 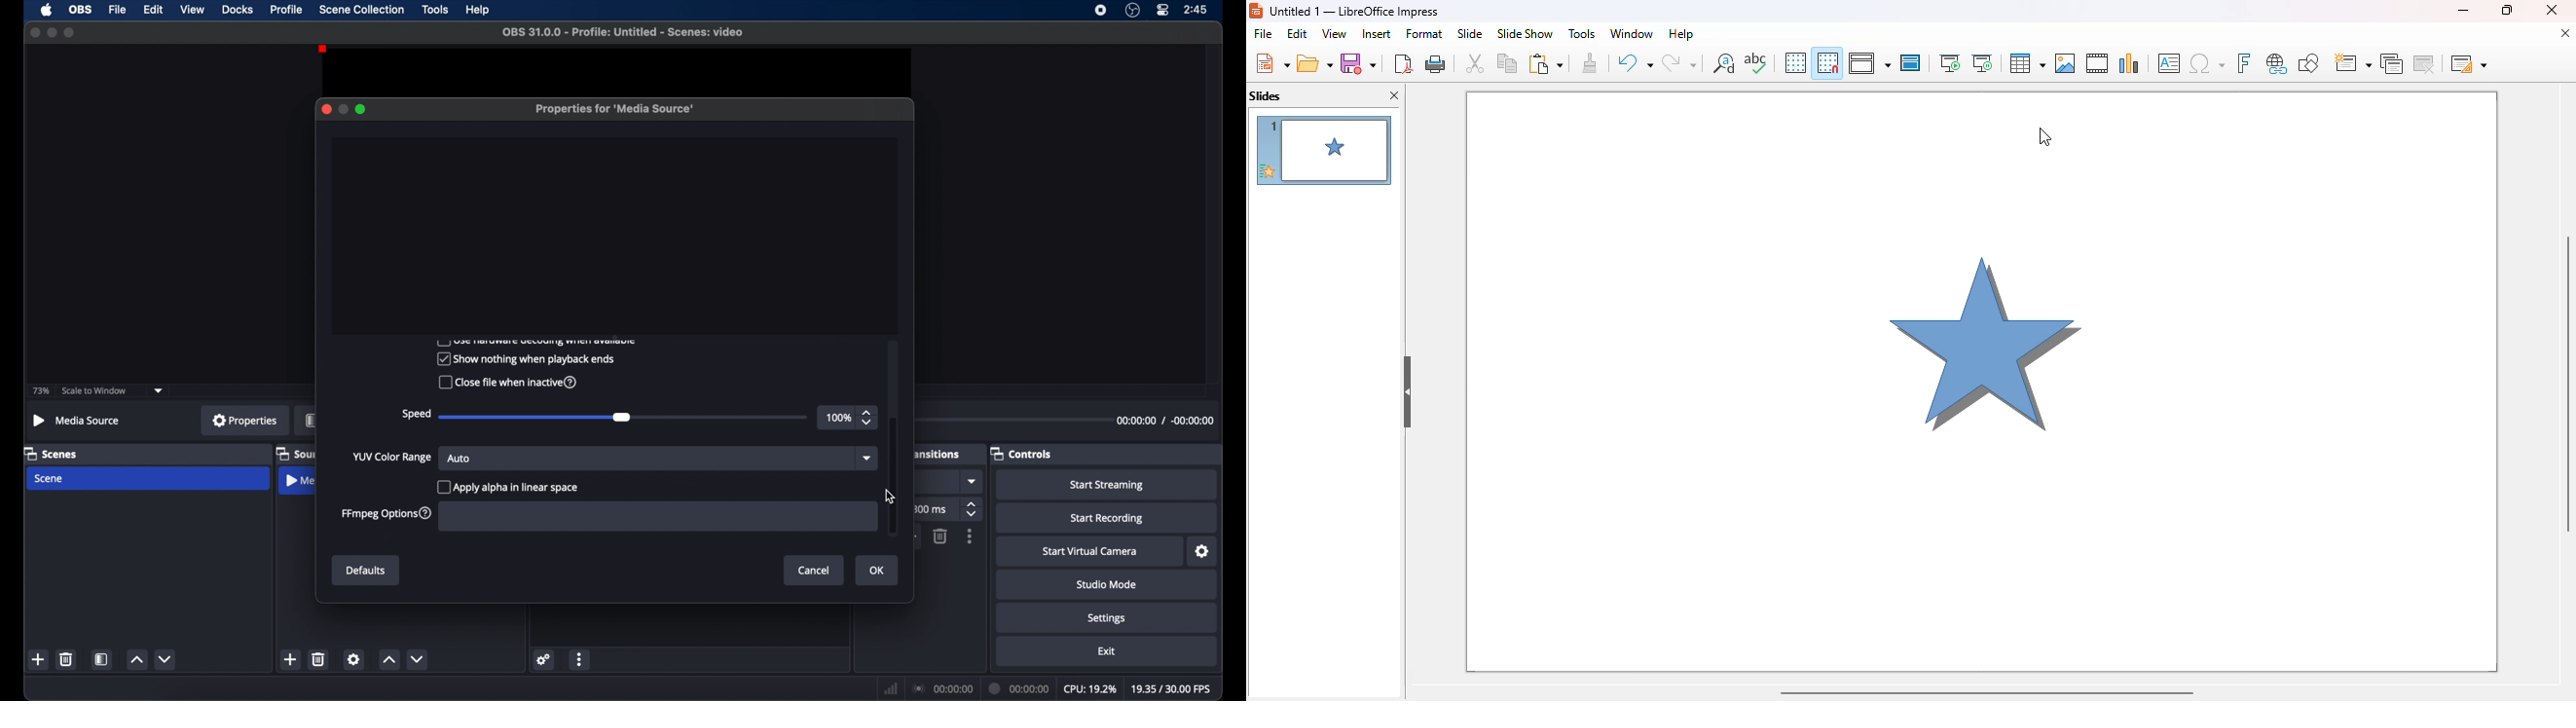 What do you see at coordinates (889, 497) in the screenshot?
I see `cursor` at bounding box center [889, 497].